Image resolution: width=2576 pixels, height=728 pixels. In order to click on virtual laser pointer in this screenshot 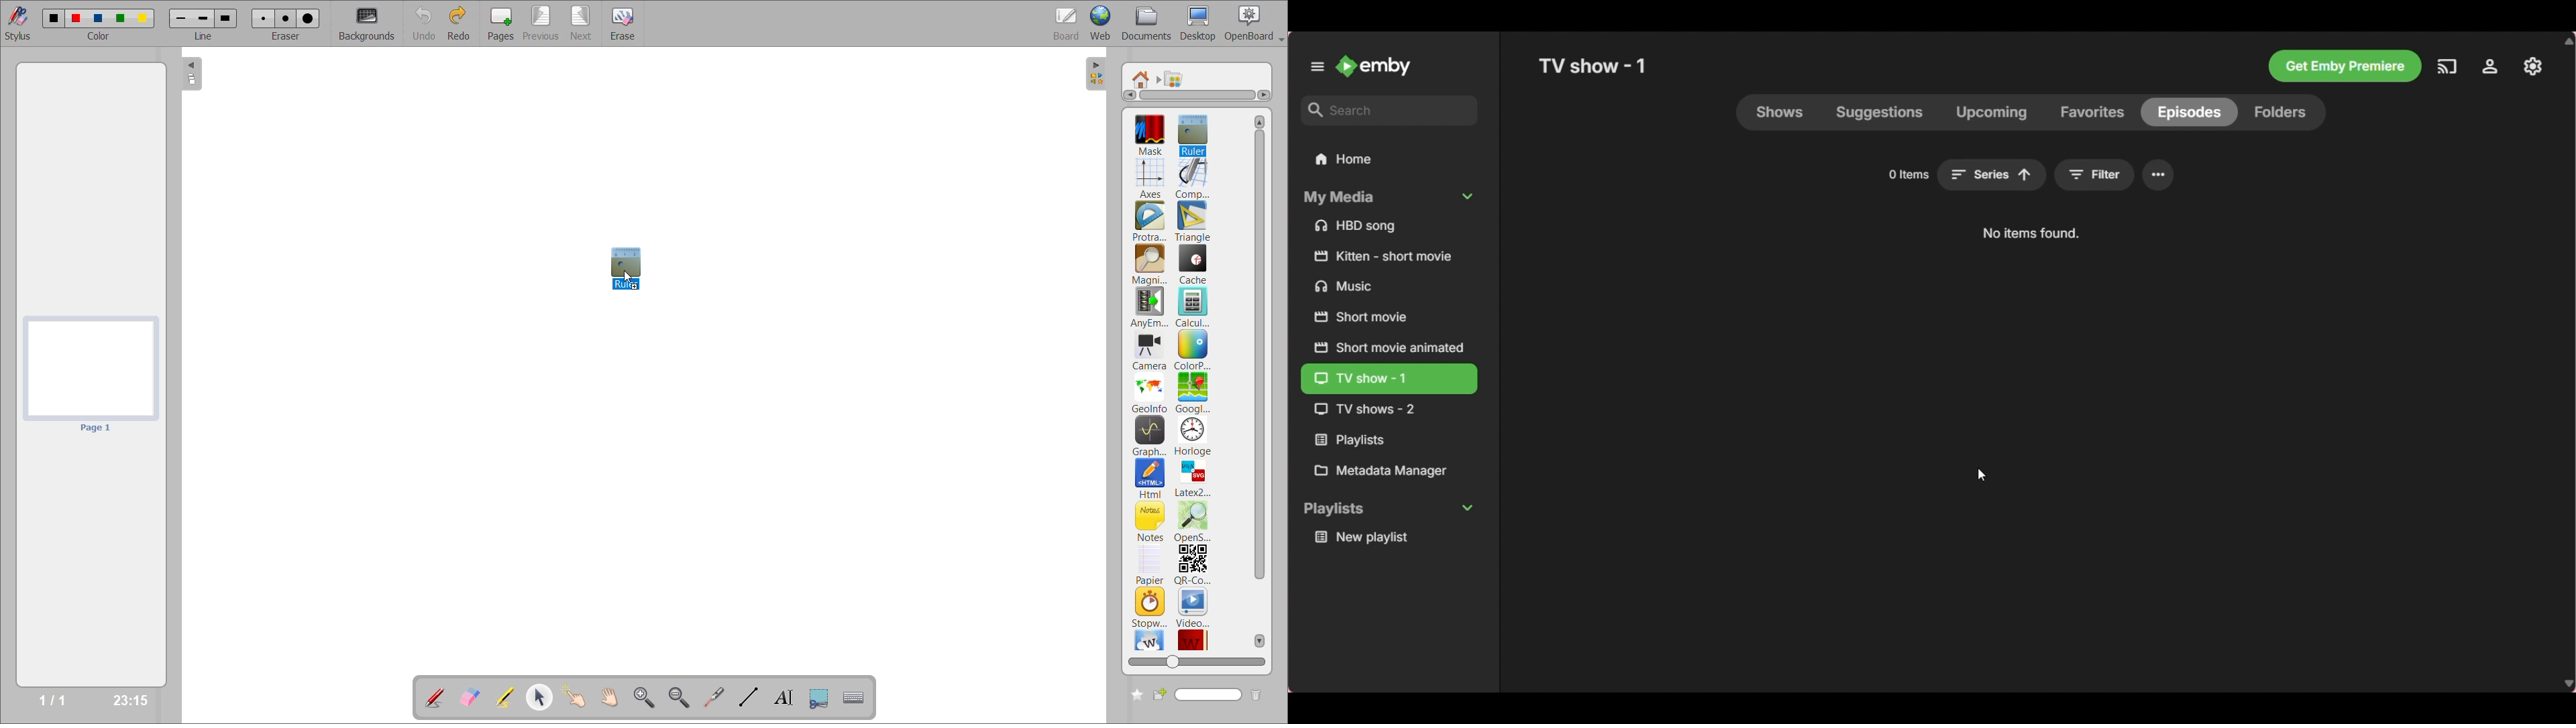, I will do `click(712, 697)`.